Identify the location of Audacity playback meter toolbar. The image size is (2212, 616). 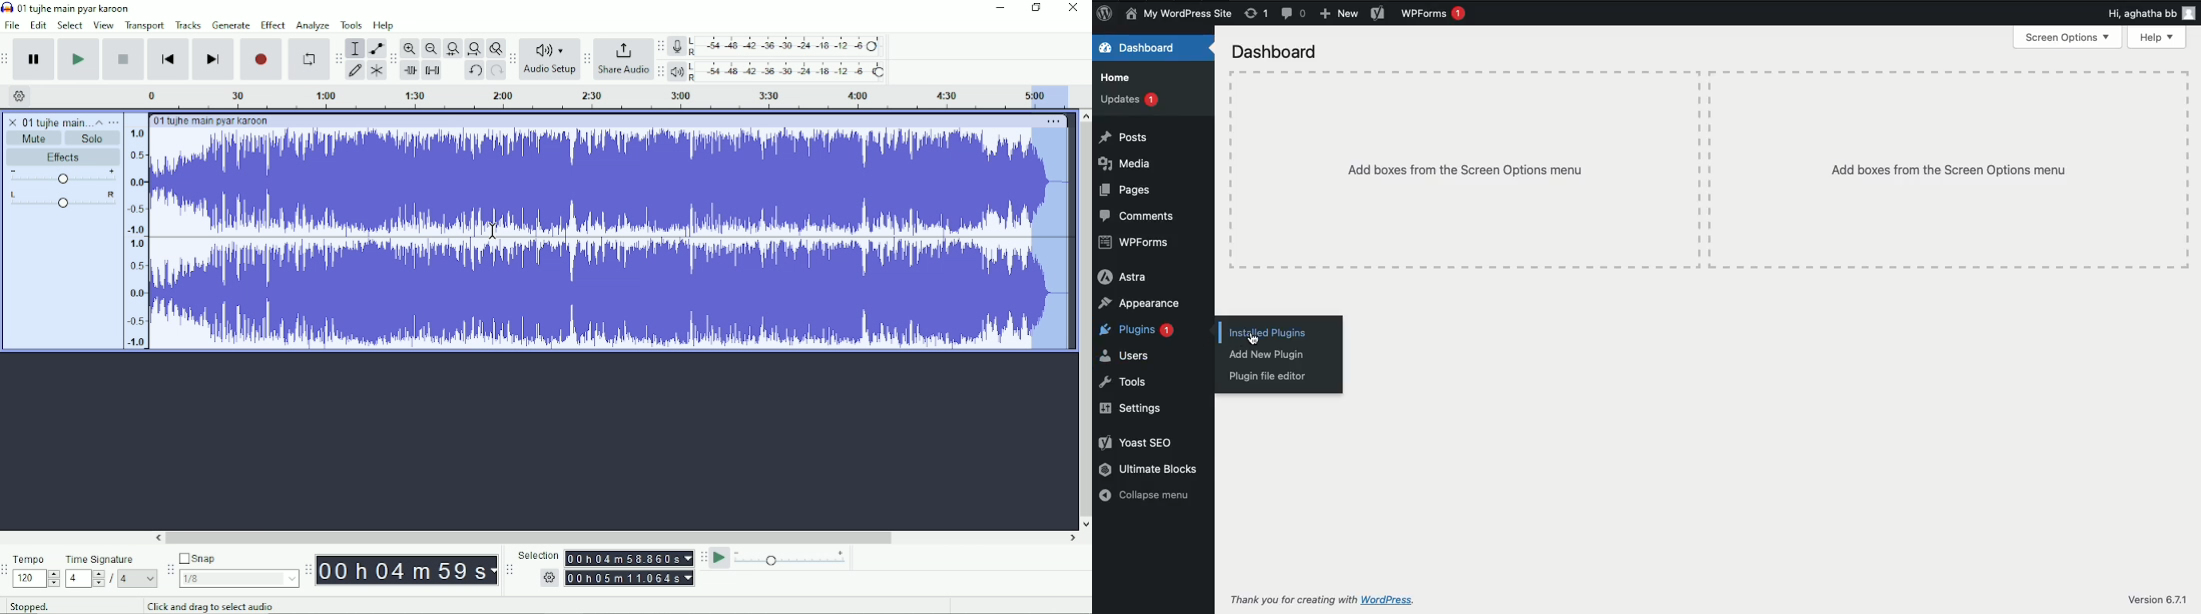
(662, 71).